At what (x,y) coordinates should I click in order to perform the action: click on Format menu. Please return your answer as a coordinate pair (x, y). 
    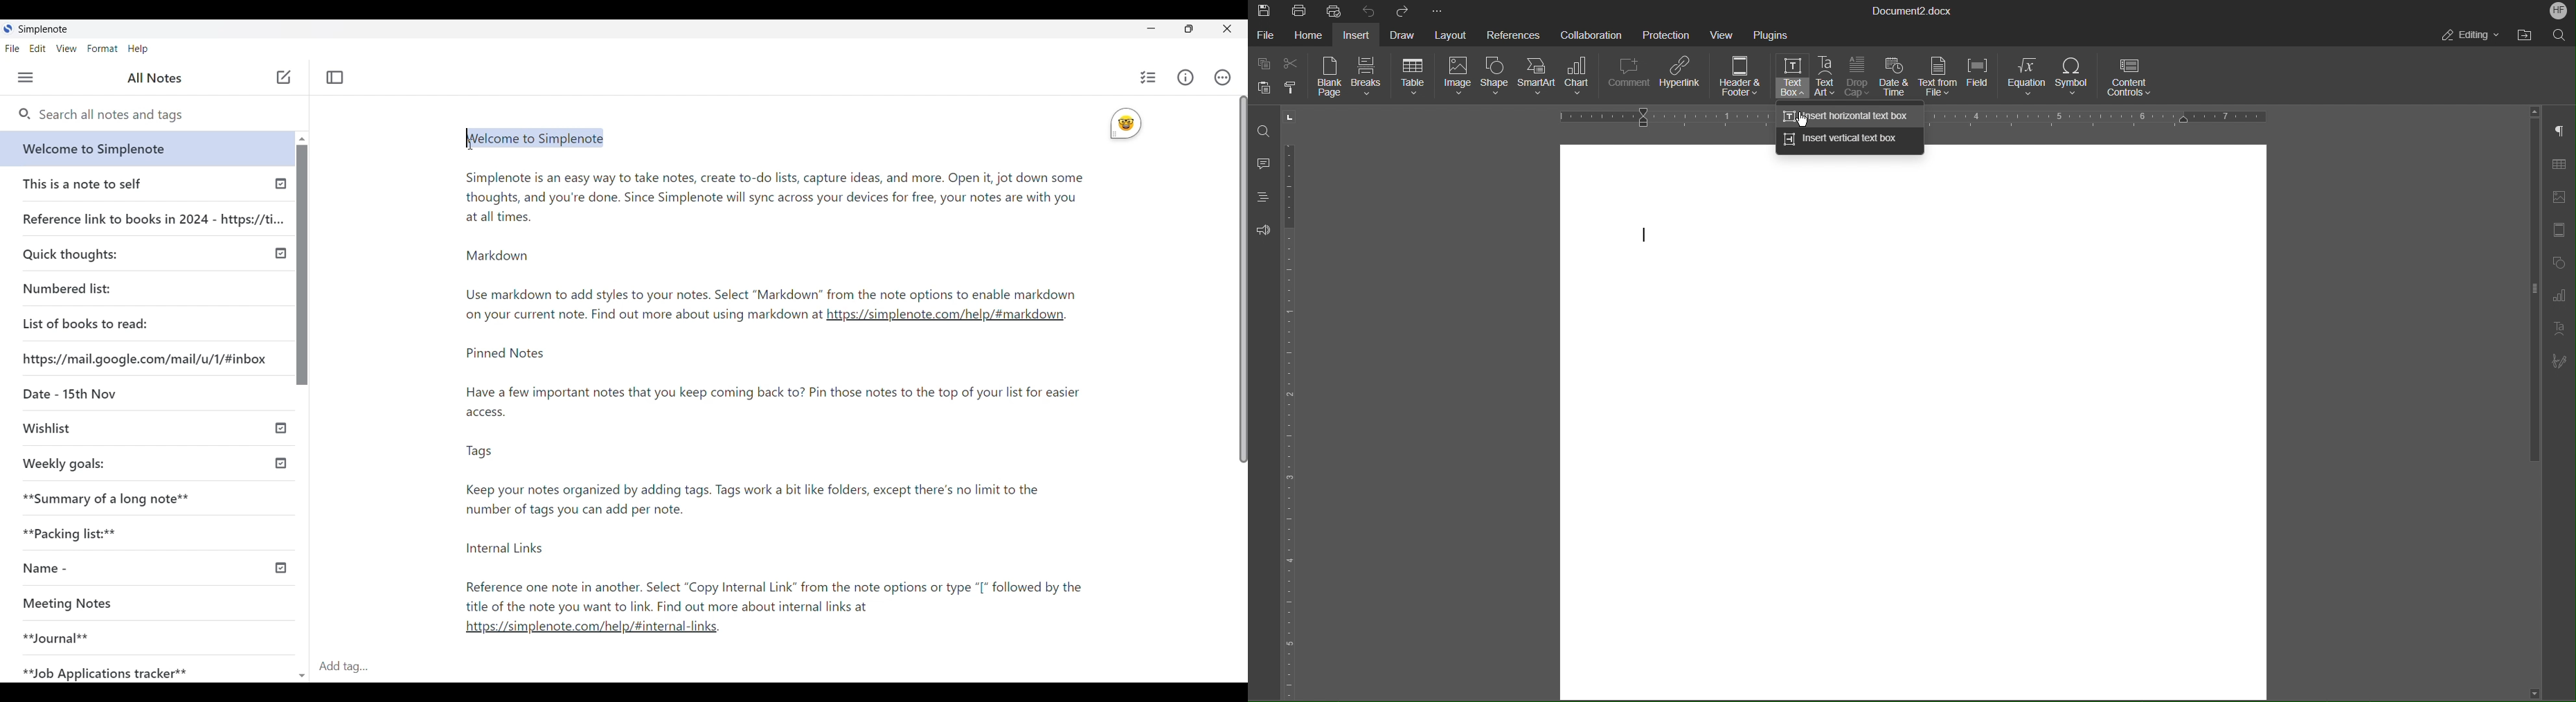
    Looking at the image, I should click on (102, 49).